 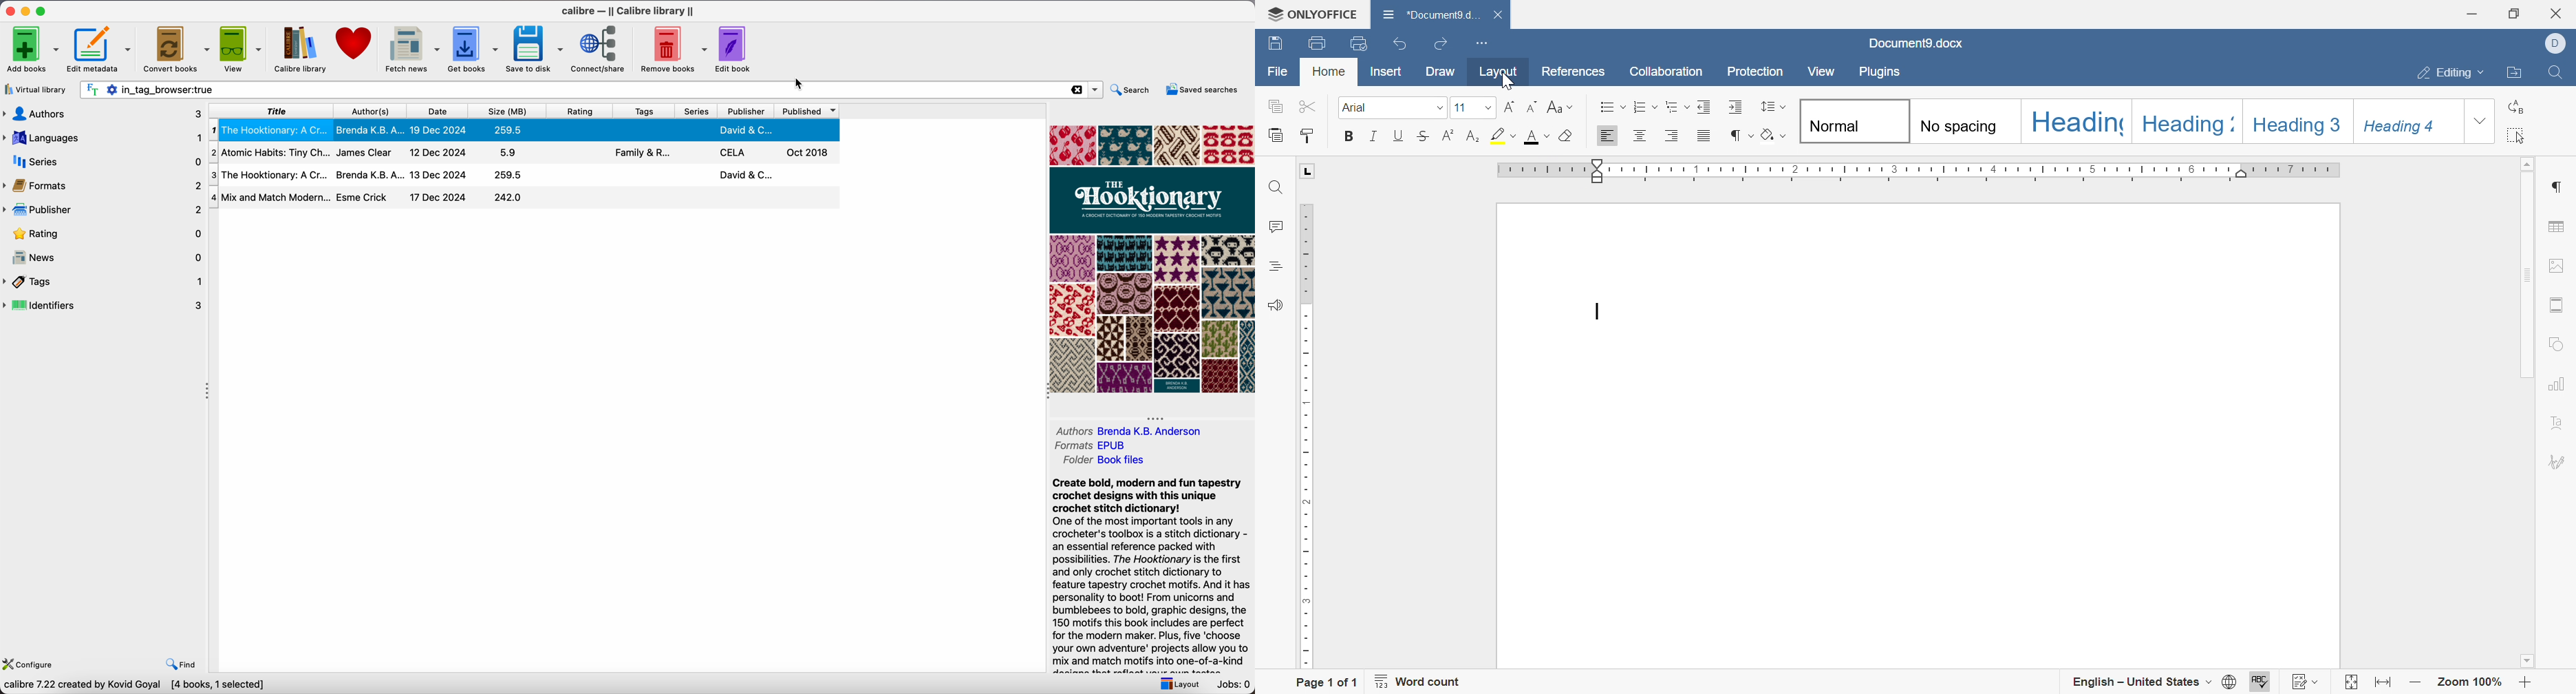 What do you see at coordinates (510, 130) in the screenshot?
I see `259.5` at bounding box center [510, 130].